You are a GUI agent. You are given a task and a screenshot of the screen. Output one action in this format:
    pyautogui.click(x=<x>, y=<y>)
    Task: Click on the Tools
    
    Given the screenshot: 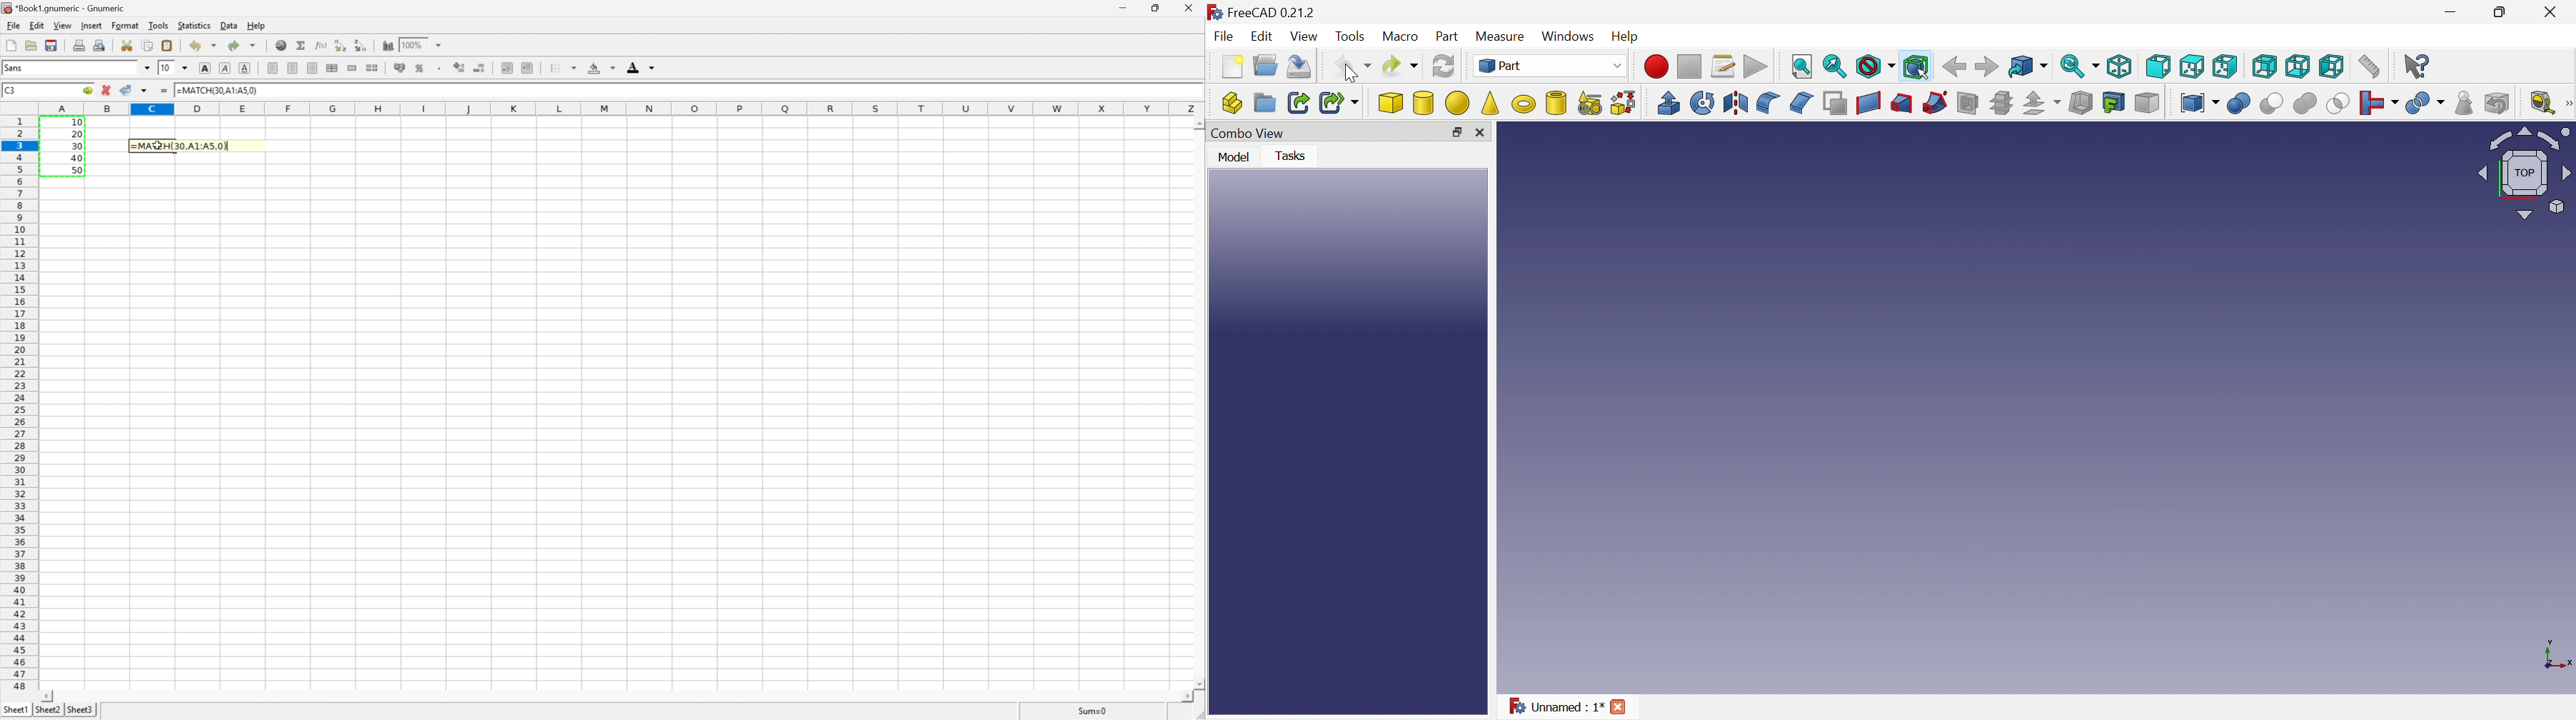 What is the action you would take?
    pyautogui.click(x=1352, y=38)
    